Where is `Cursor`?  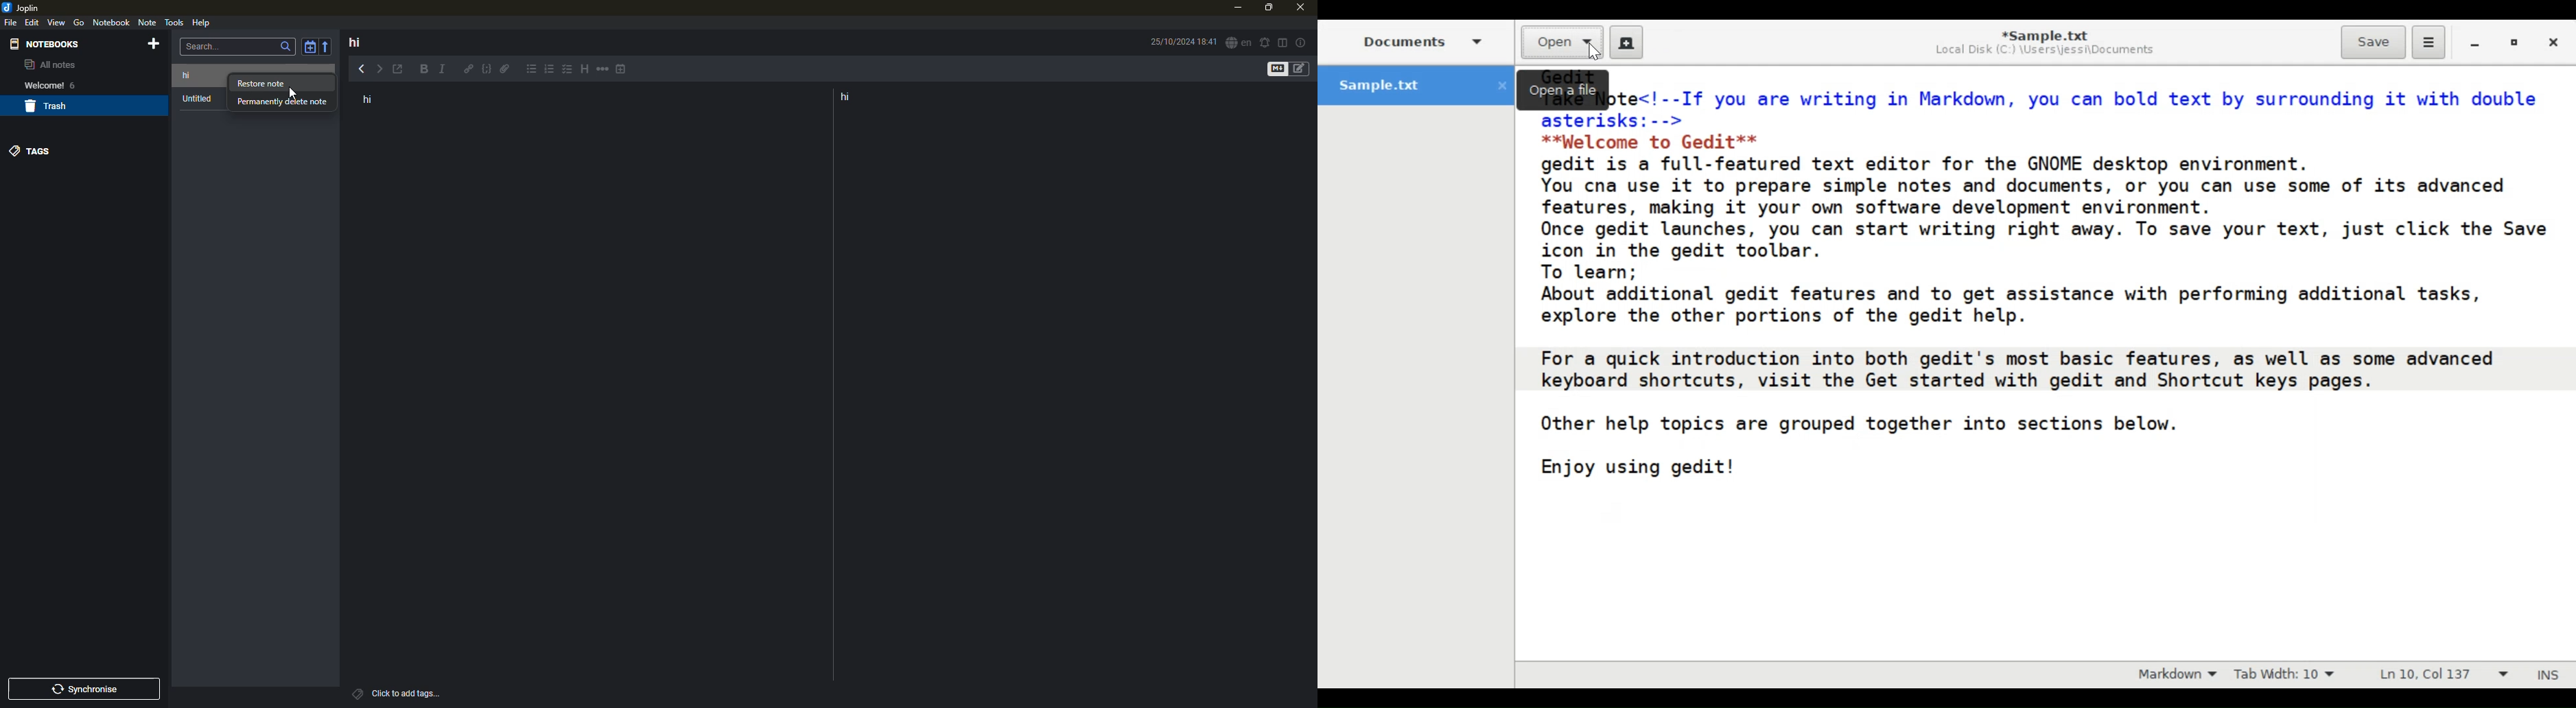 Cursor is located at coordinates (1592, 54).